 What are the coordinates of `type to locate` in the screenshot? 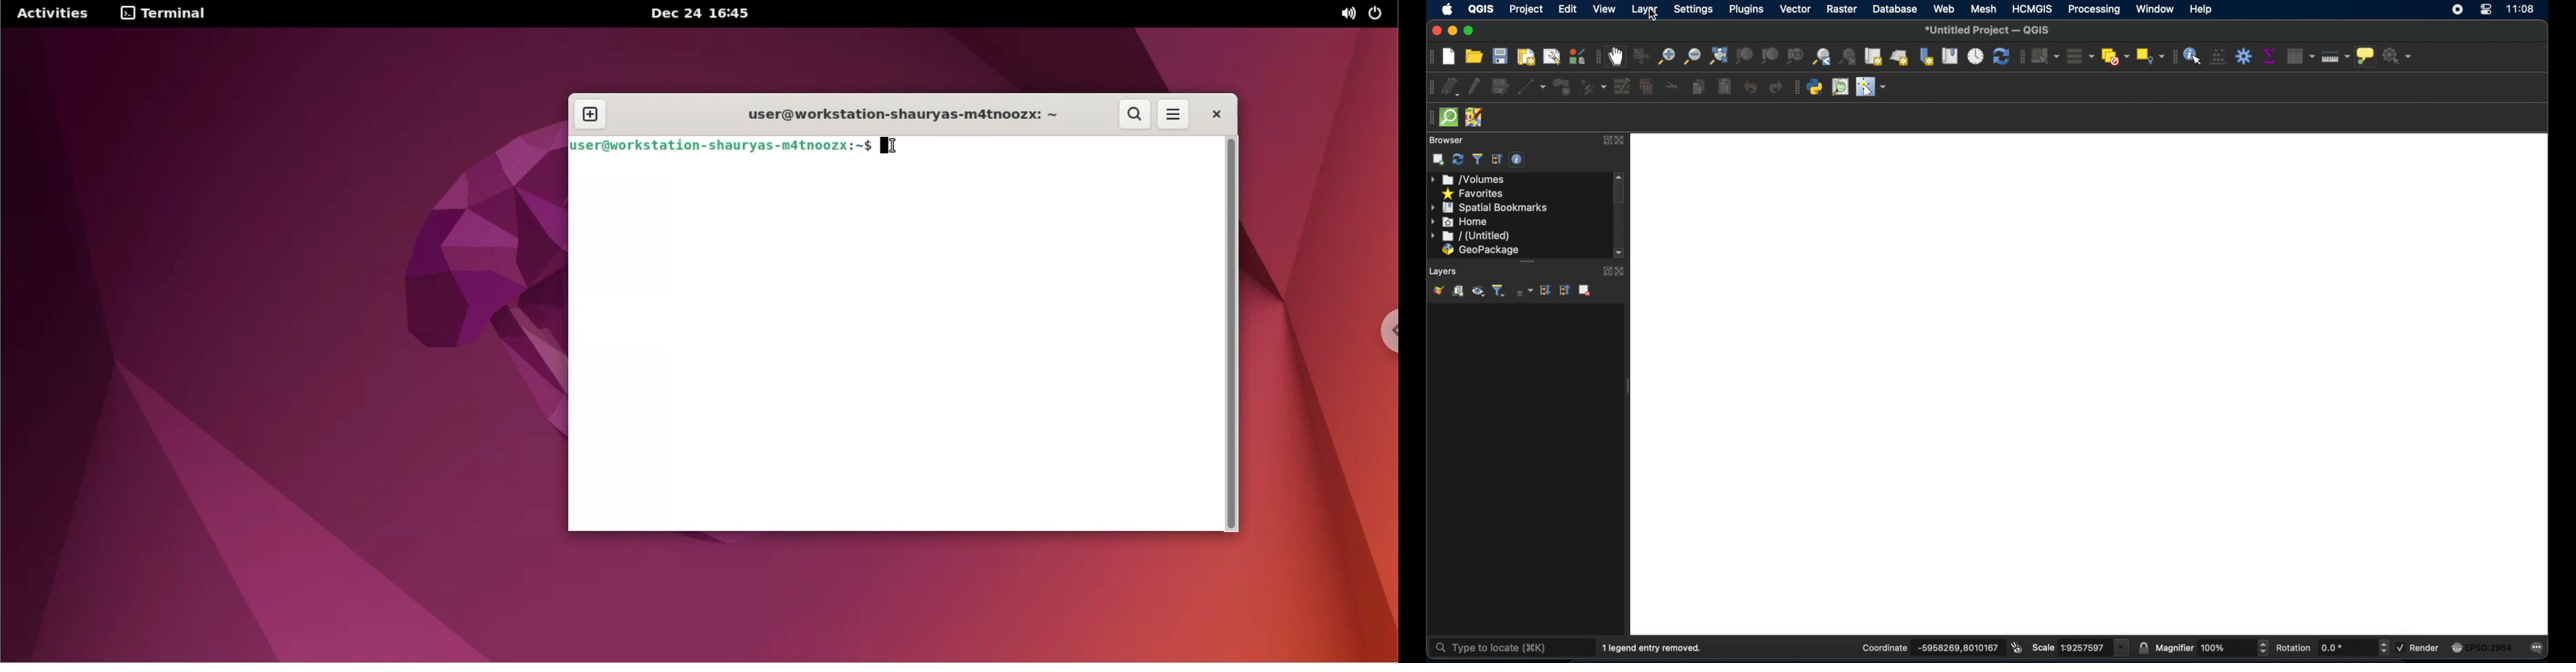 It's located at (1493, 646).